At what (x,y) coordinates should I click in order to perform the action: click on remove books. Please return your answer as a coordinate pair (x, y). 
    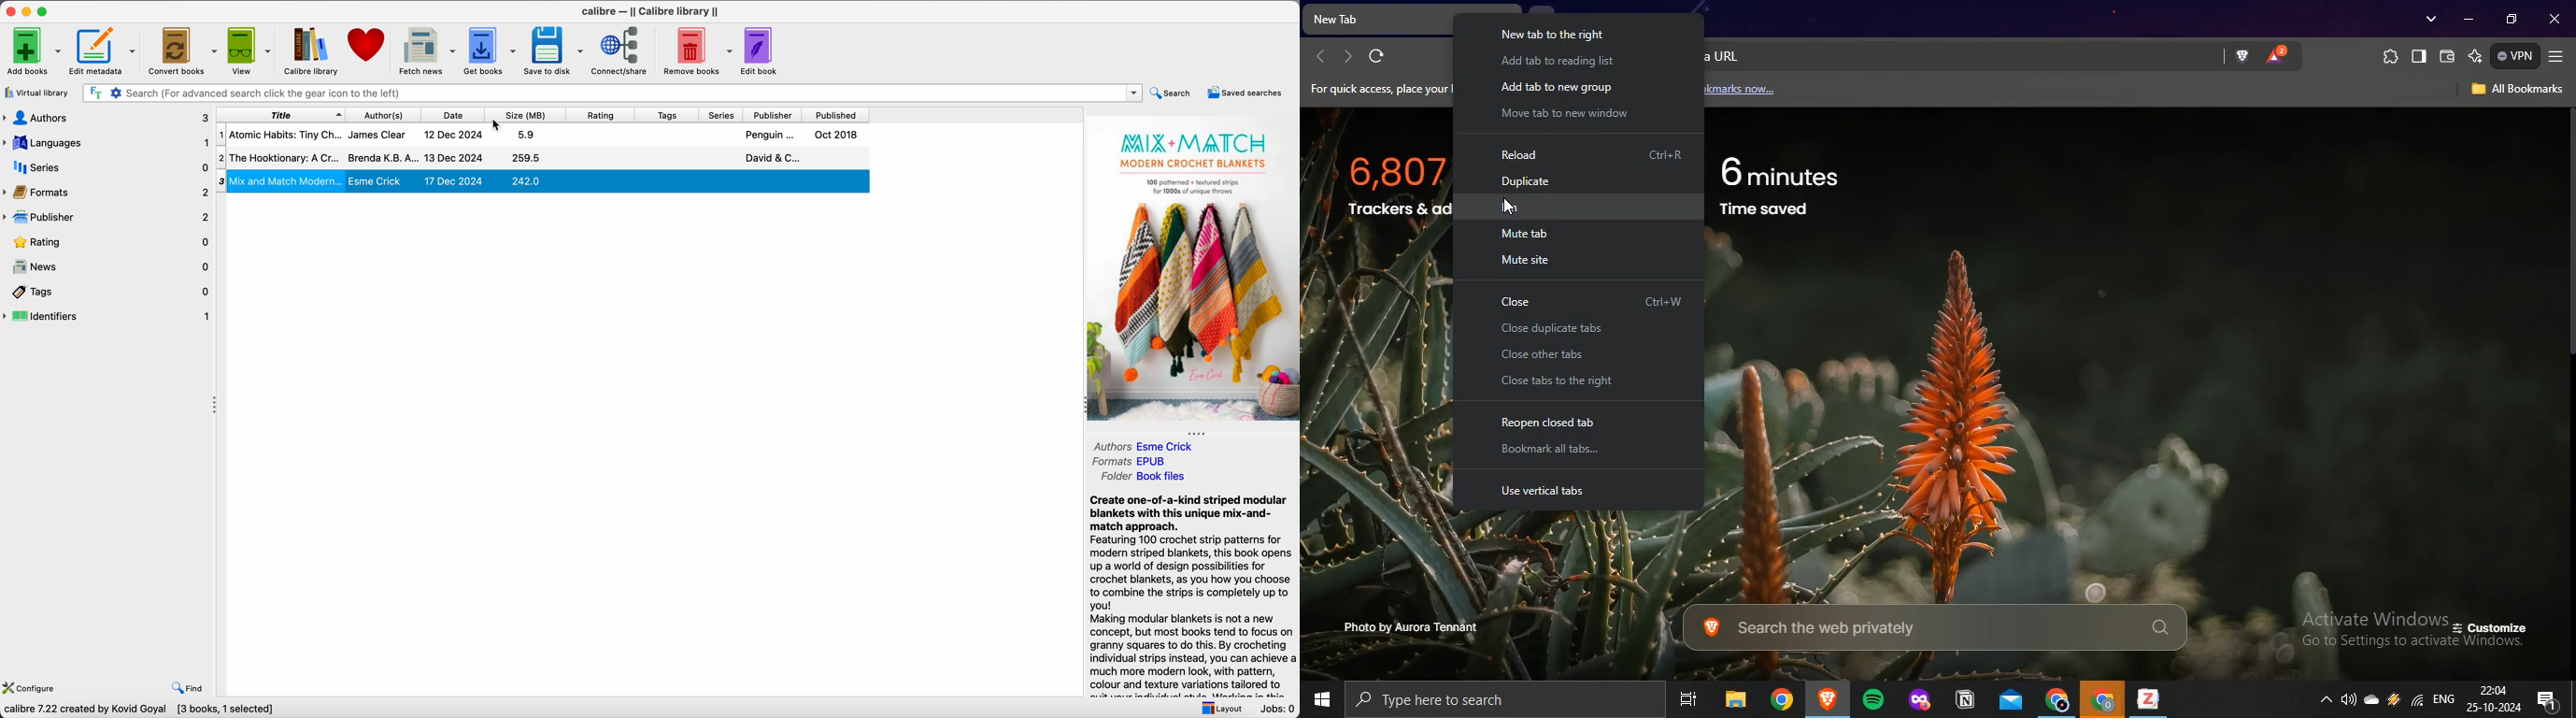
    Looking at the image, I should click on (697, 52).